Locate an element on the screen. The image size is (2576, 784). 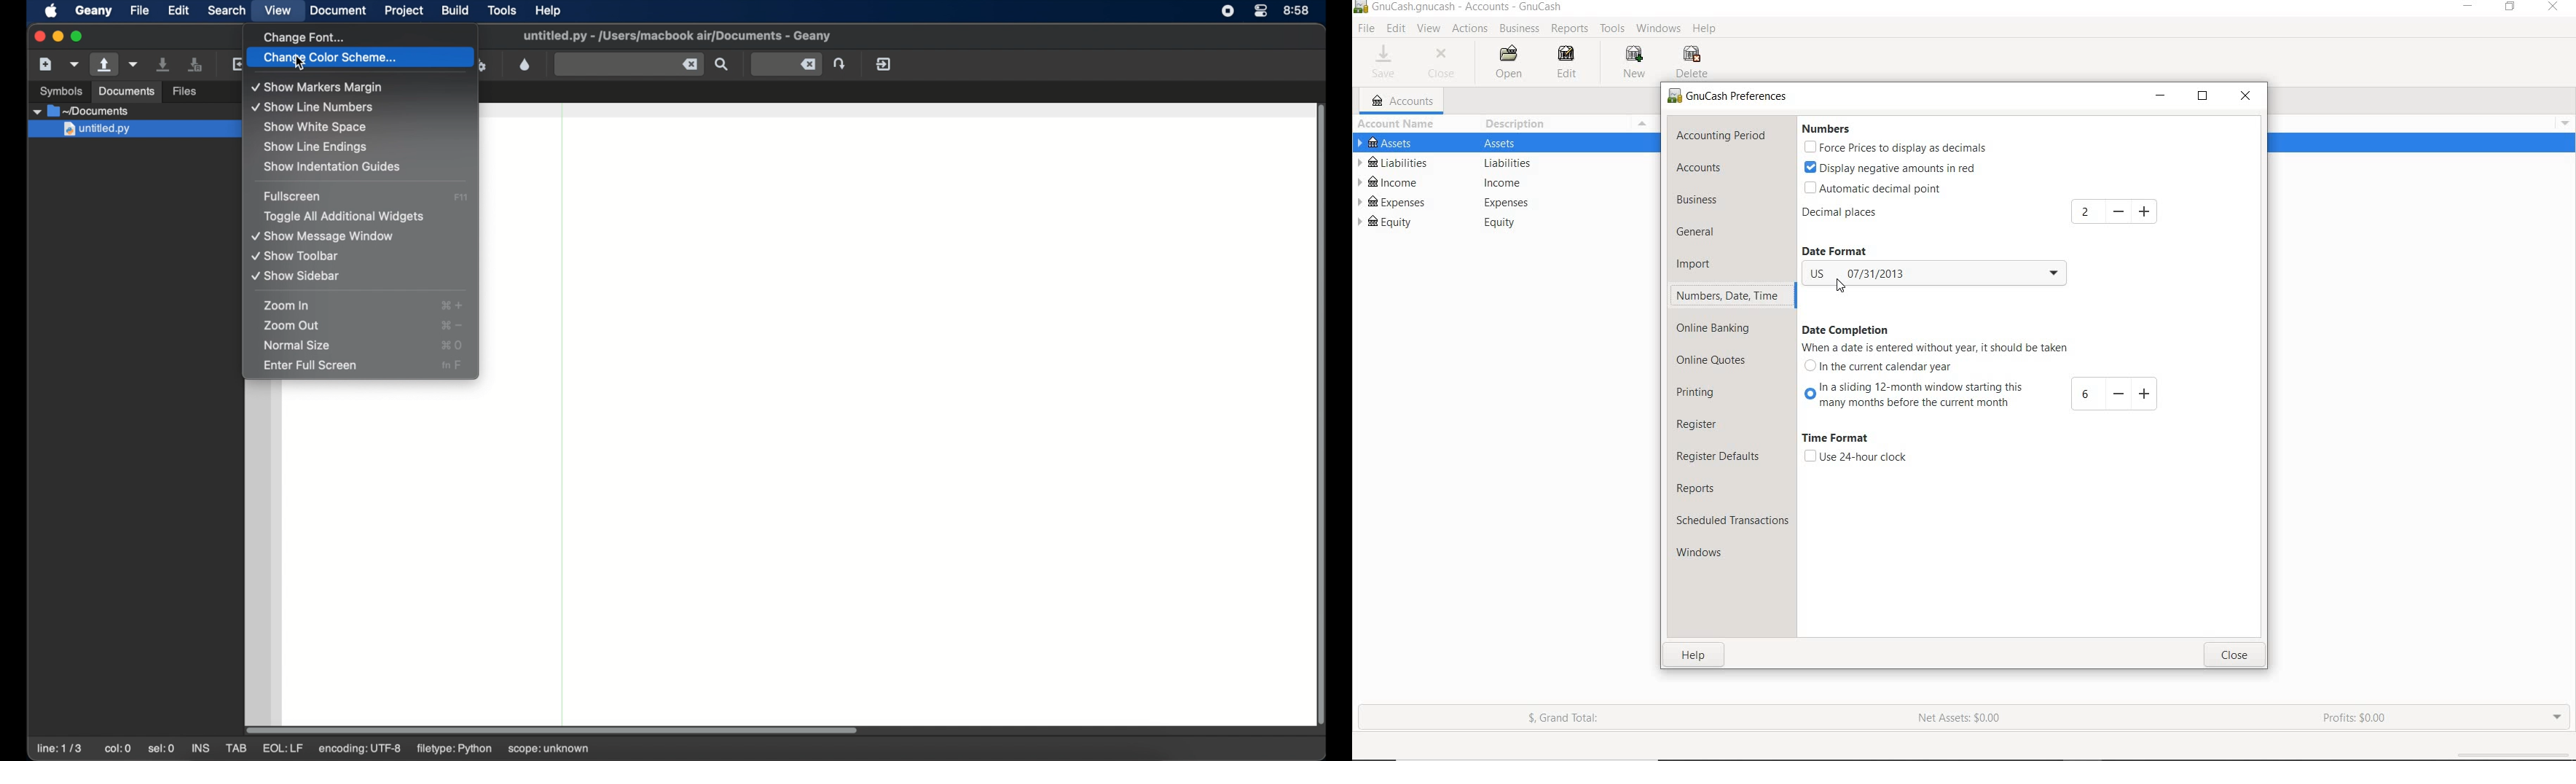
help is located at coordinates (1695, 657).